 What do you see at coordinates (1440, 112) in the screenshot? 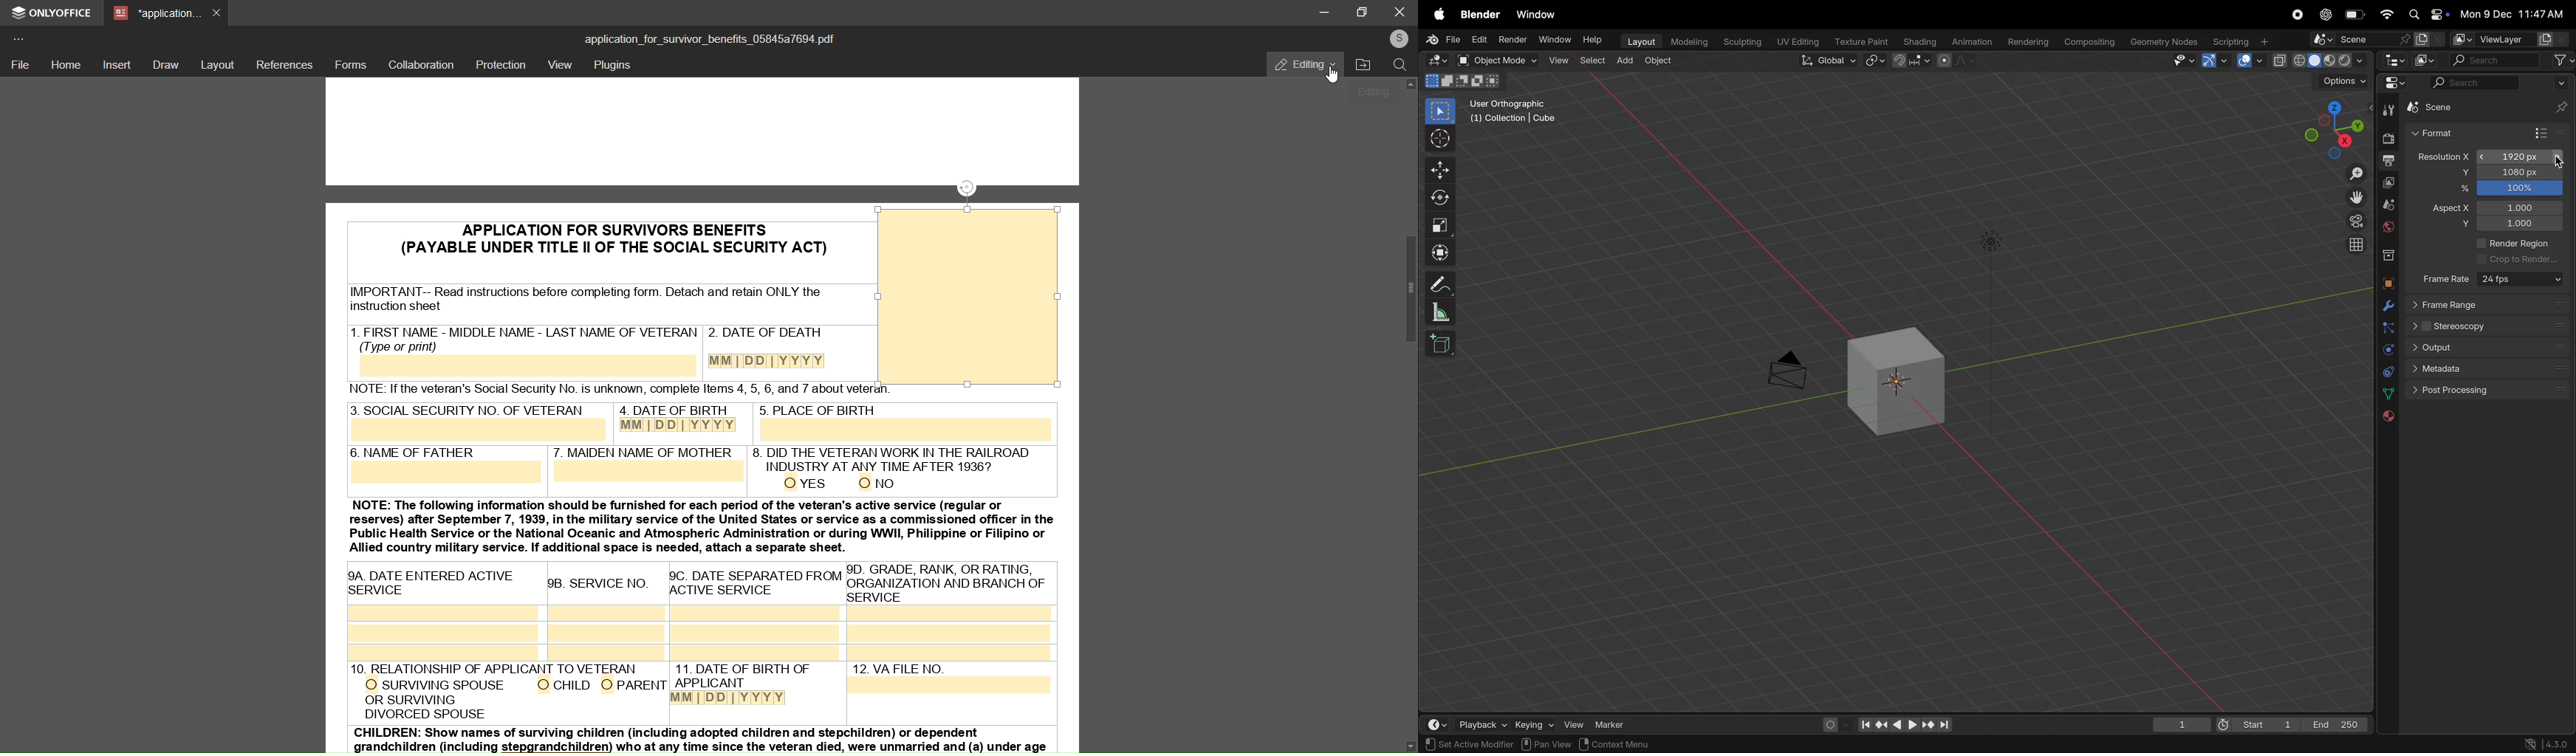
I see `select box` at bounding box center [1440, 112].